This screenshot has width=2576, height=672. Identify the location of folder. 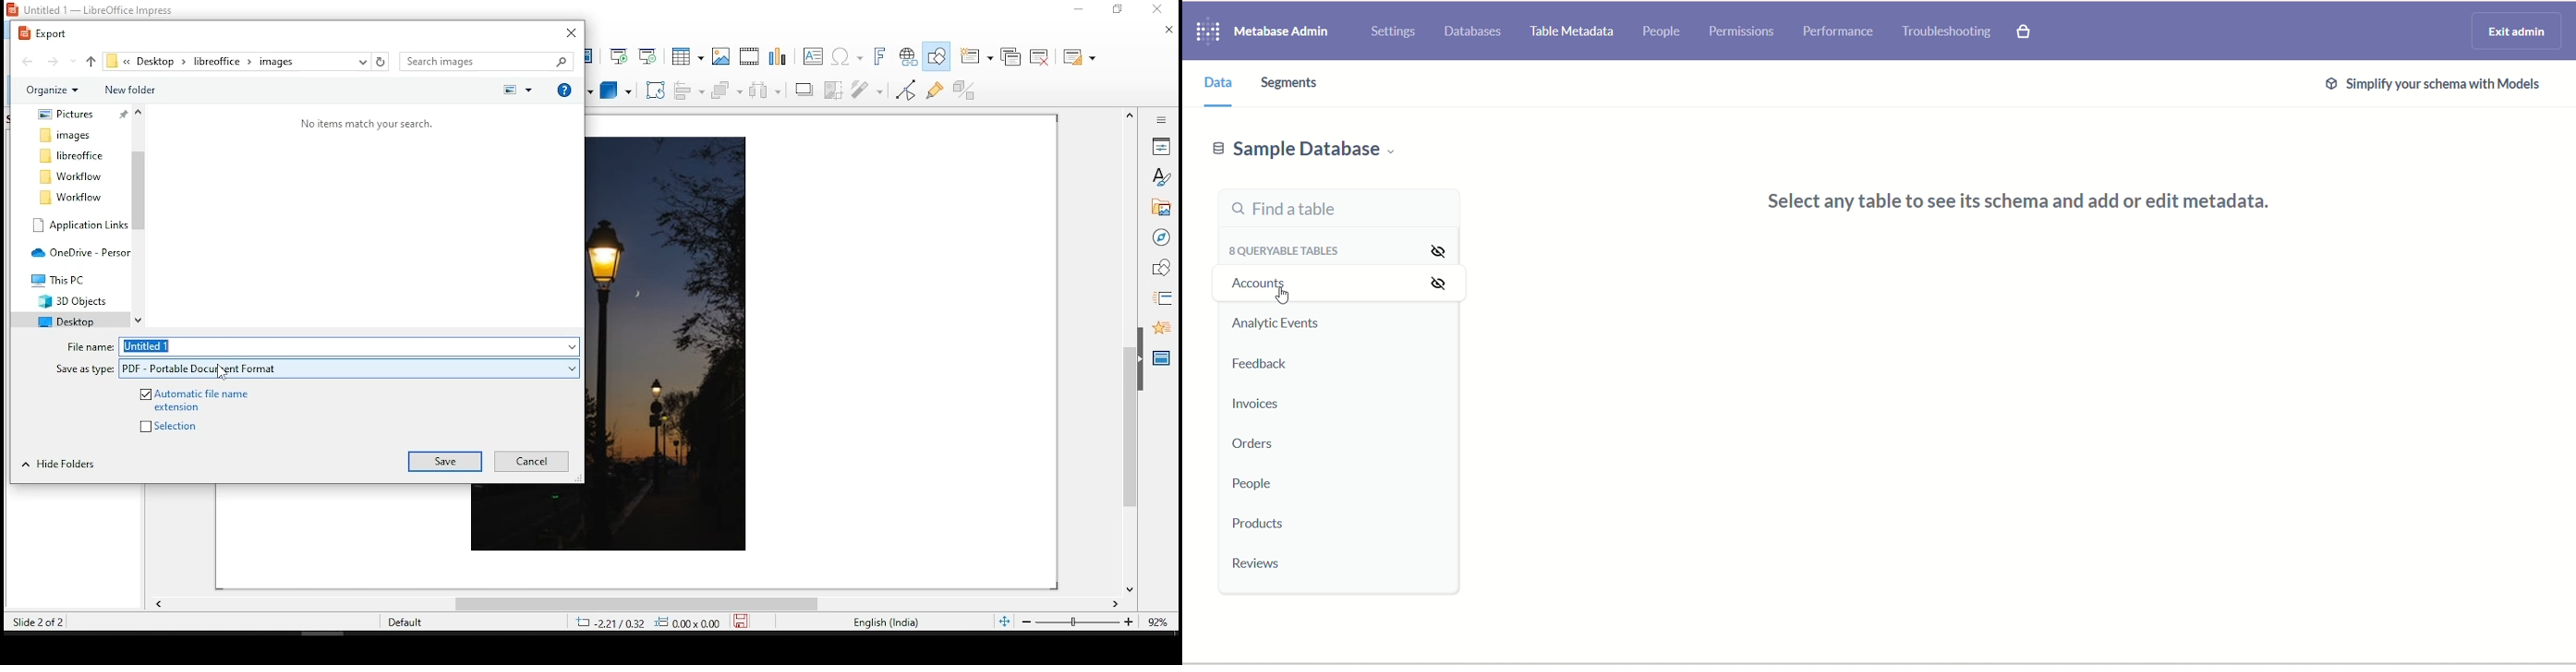
(67, 115).